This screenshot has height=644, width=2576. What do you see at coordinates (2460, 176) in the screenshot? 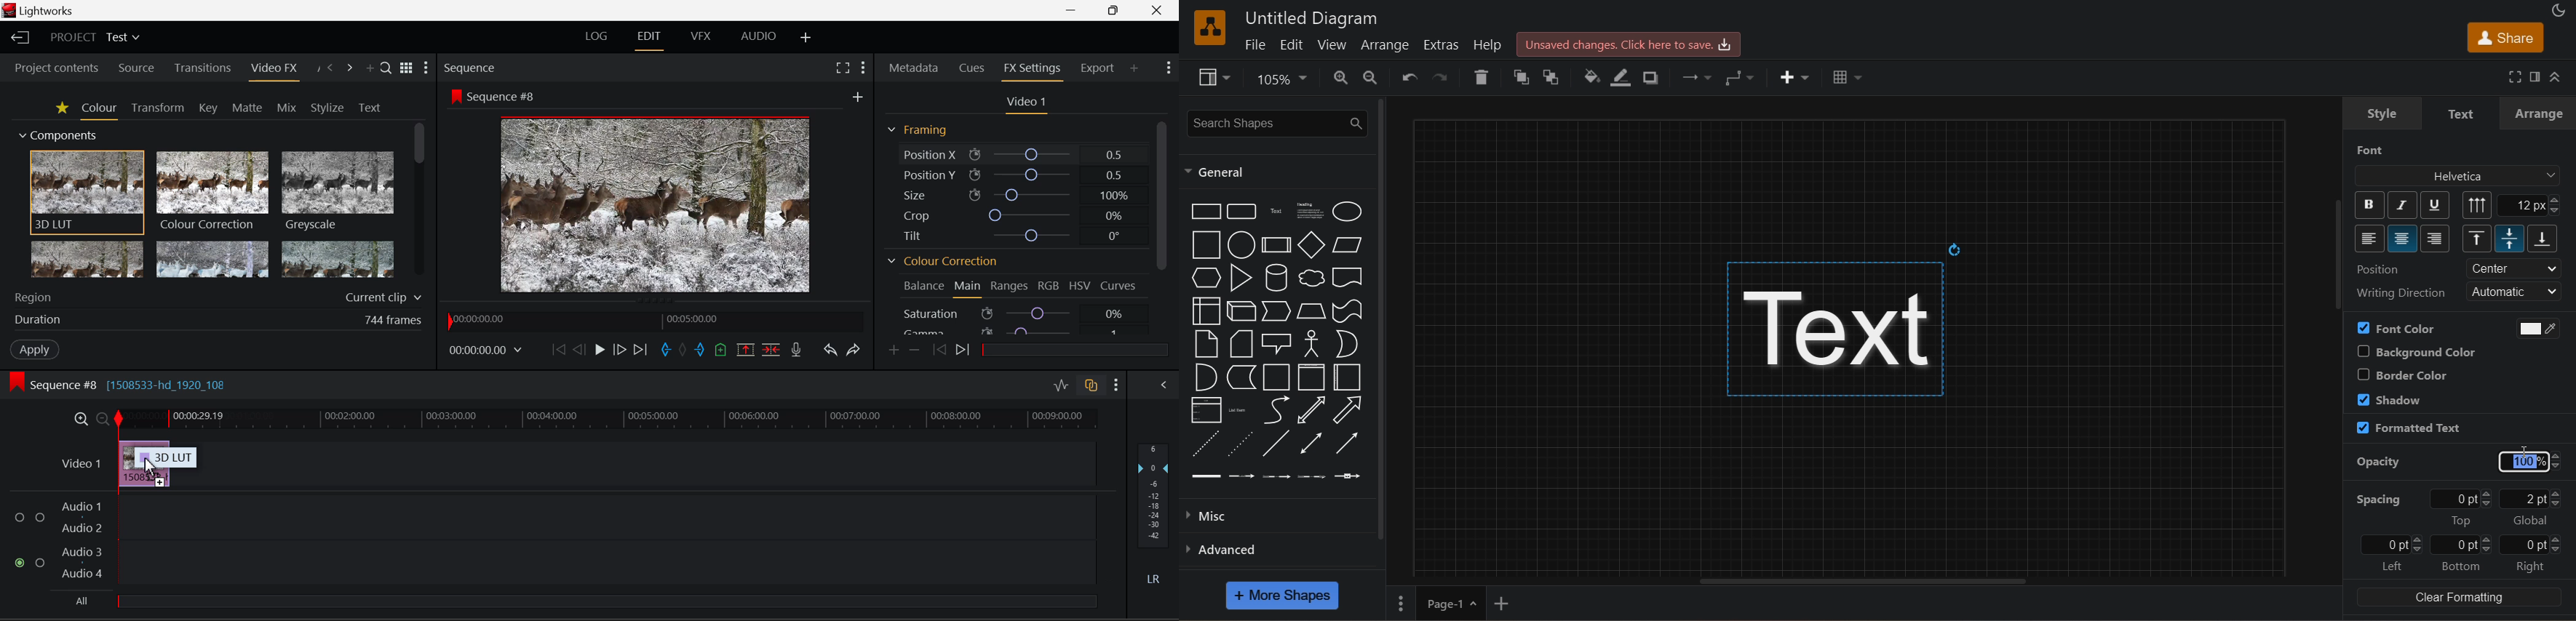
I see `font family` at bounding box center [2460, 176].